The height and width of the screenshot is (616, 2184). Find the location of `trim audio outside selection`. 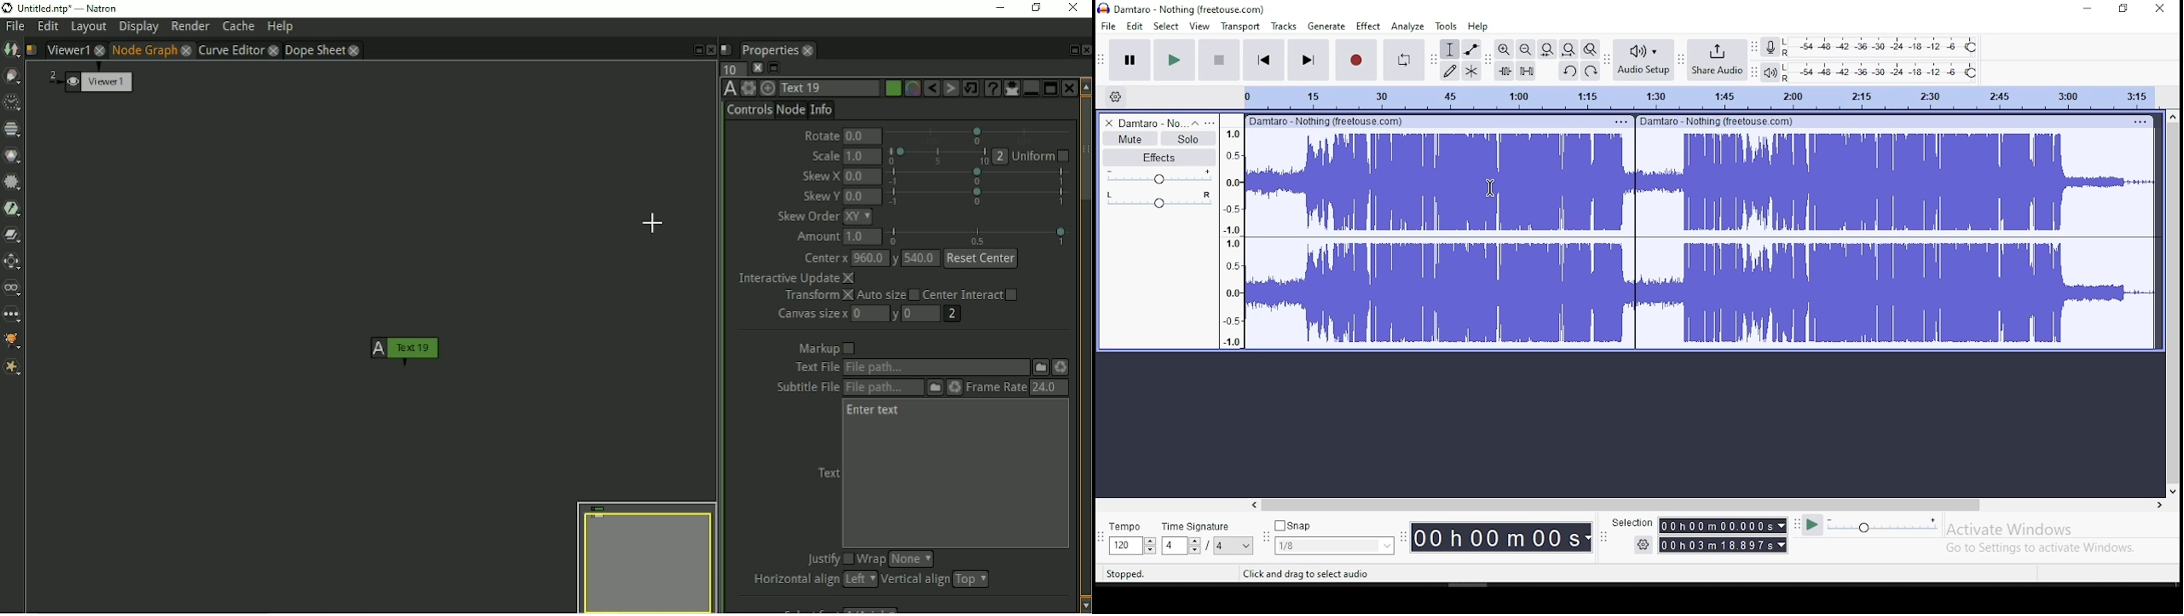

trim audio outside selection is located at coordinates (1505, 71).